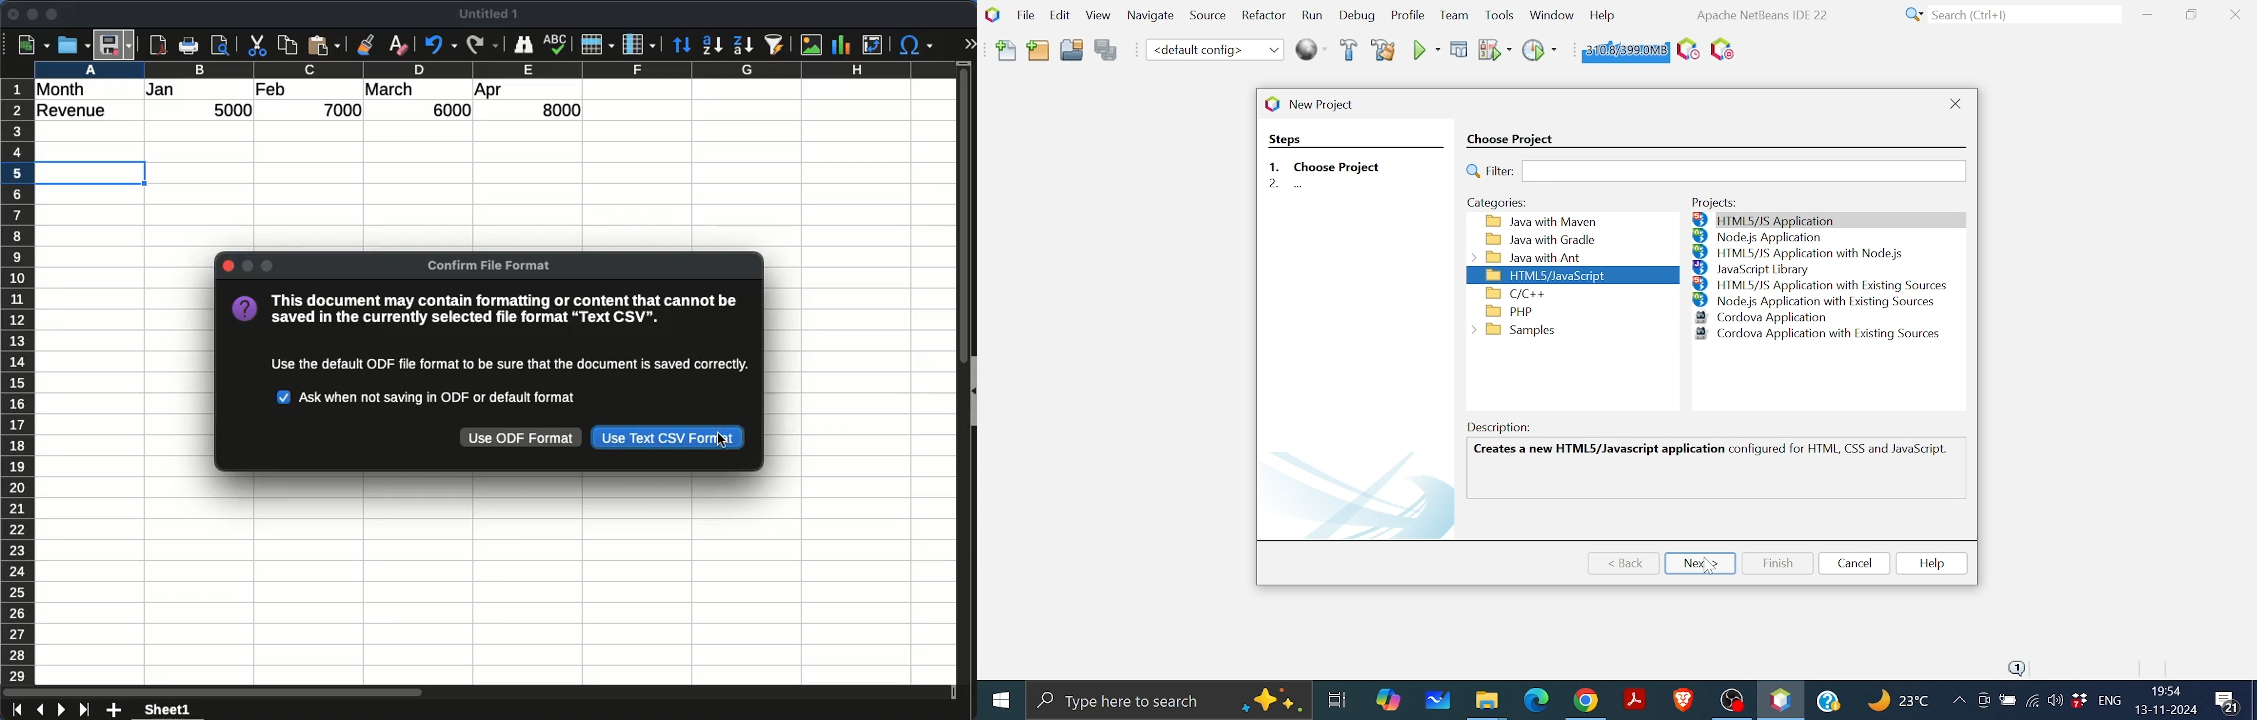 This screenshot has height=728, width=2268. I want to click on undo, so click(438, 46).